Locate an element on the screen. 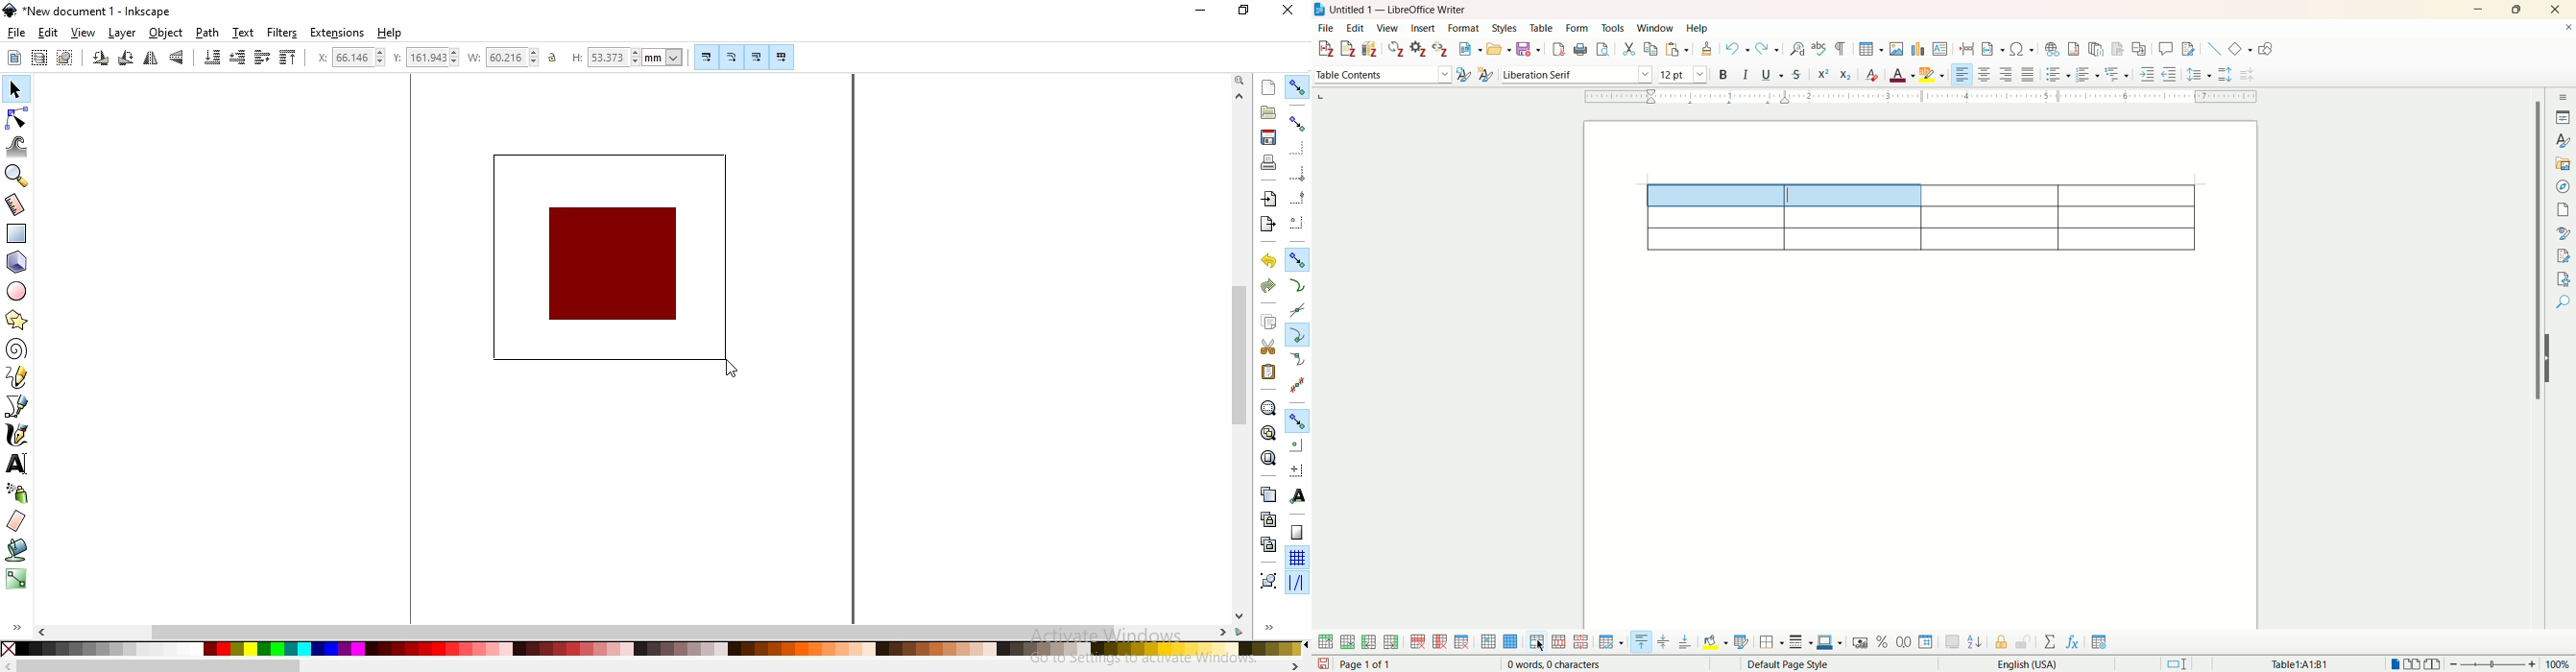  bold is located at coordinates (1723, 74).